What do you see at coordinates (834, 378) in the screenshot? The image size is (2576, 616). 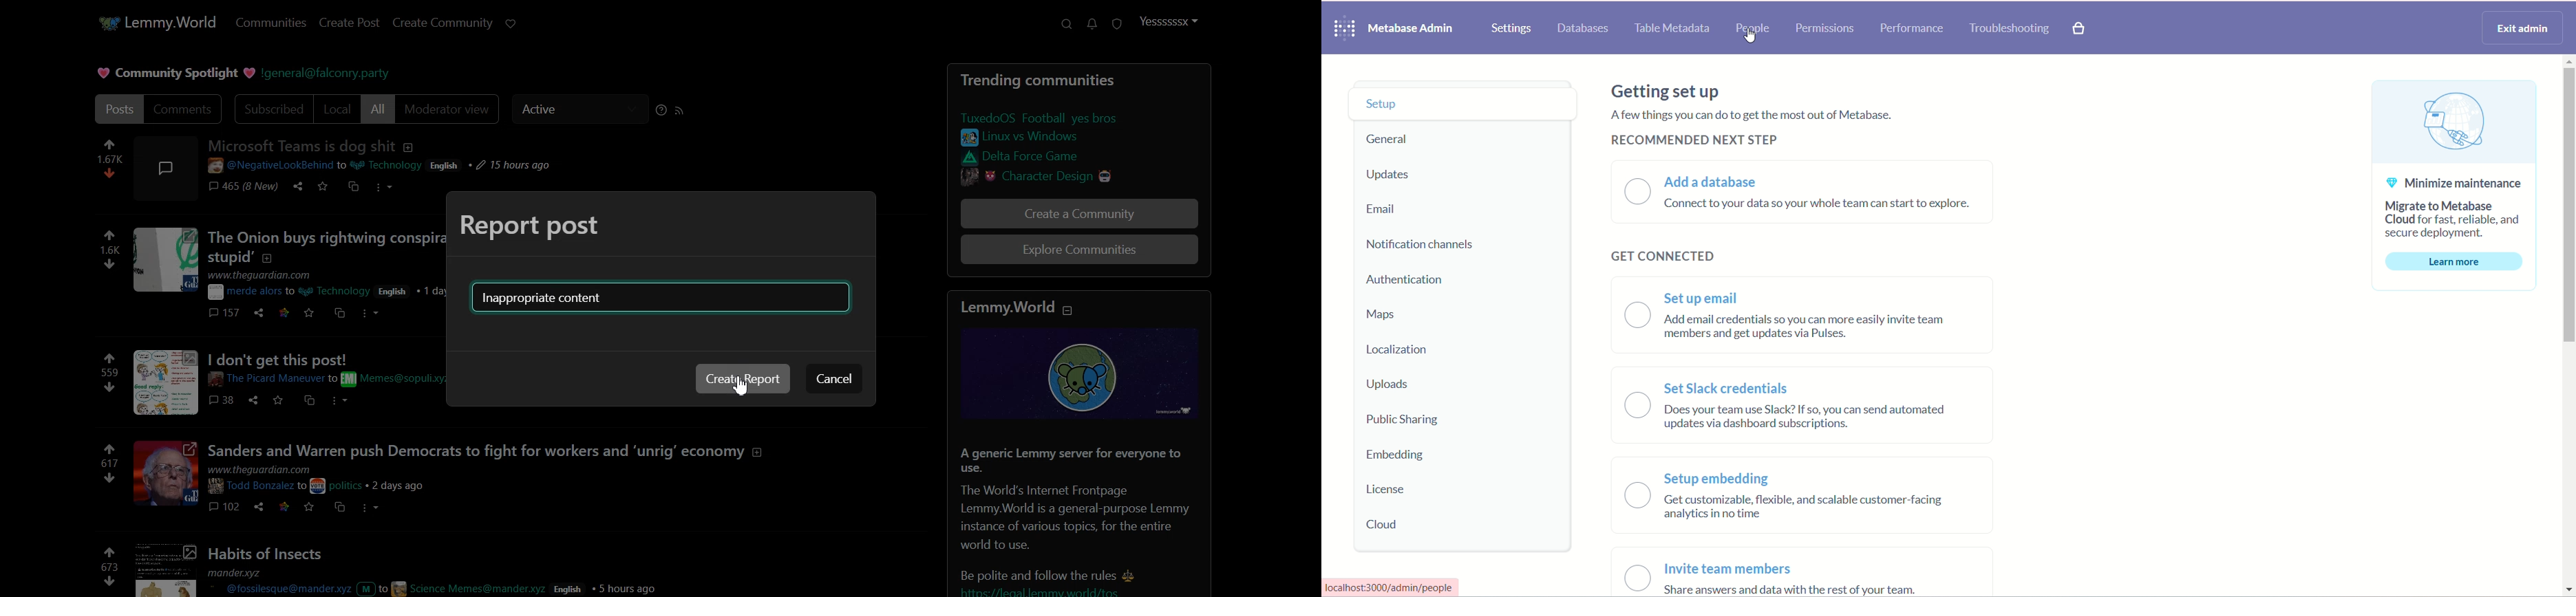 I see `Cancel` at bounding box center [834, 378].